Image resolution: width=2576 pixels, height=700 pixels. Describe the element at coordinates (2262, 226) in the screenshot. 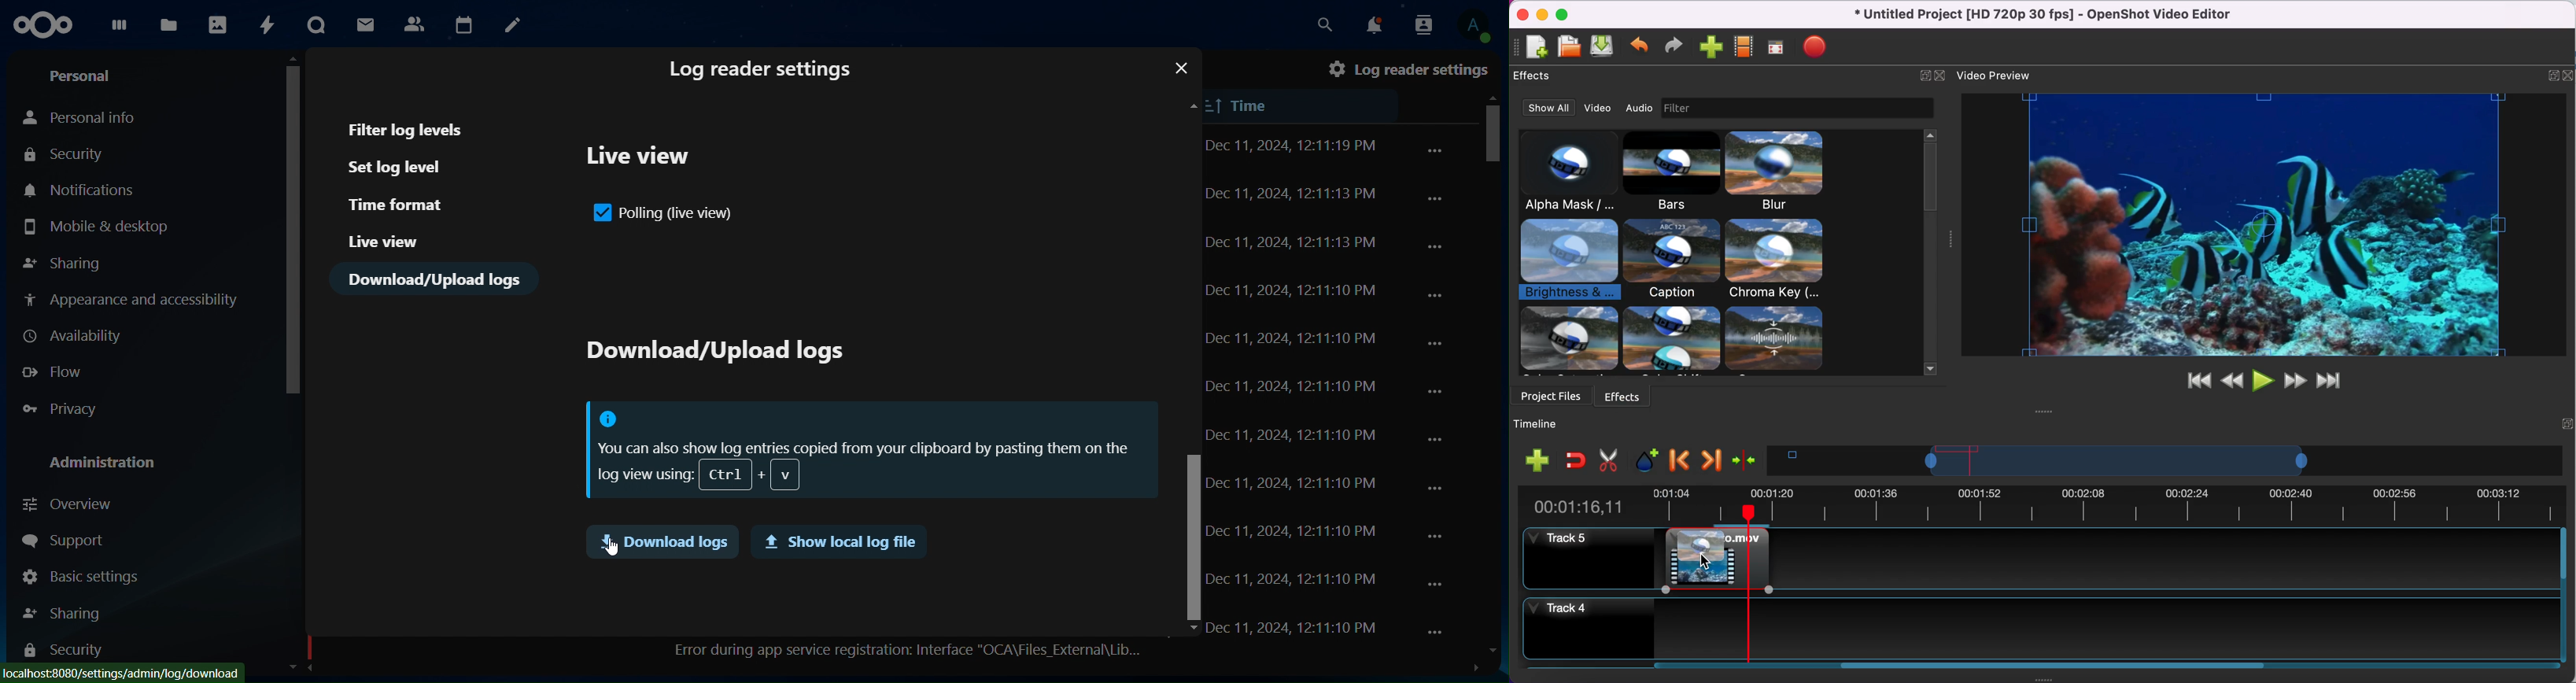

I see `video preview` at that location.